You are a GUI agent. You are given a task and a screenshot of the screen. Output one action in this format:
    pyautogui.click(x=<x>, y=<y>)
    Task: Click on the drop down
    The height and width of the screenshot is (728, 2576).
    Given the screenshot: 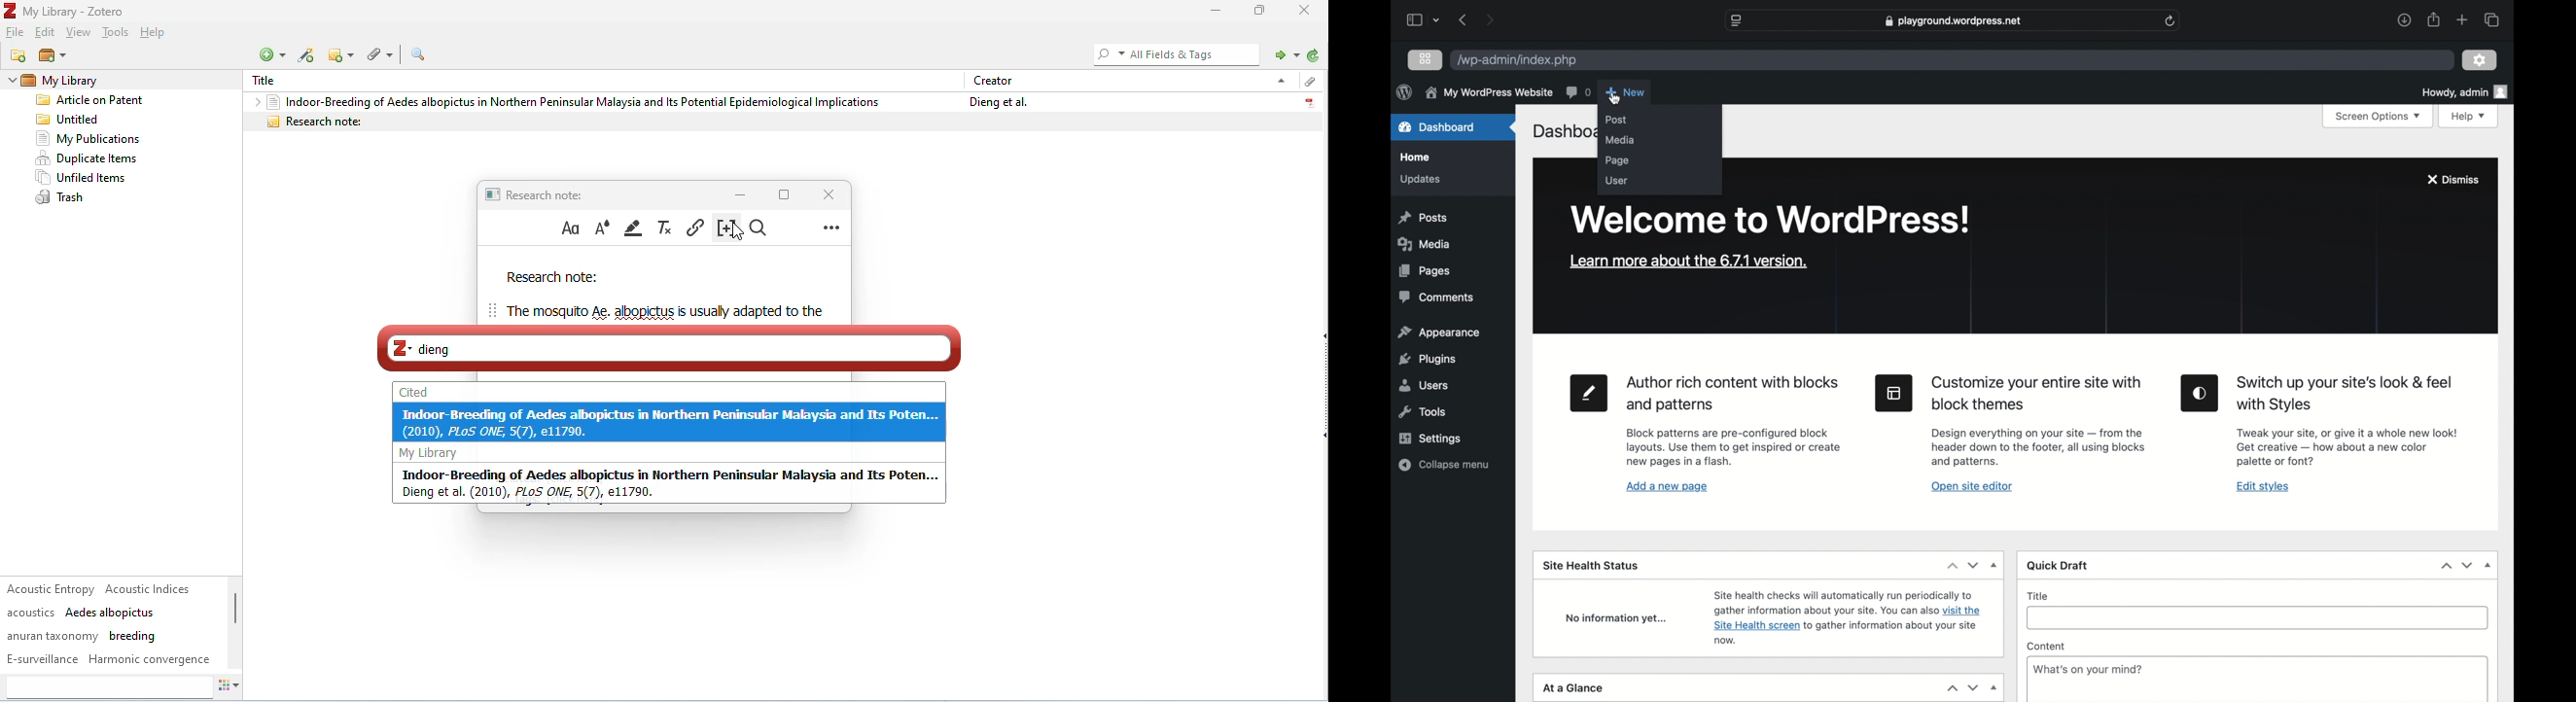 What is the action you would take?
    pyautogui.click(x=253, y=102)
    